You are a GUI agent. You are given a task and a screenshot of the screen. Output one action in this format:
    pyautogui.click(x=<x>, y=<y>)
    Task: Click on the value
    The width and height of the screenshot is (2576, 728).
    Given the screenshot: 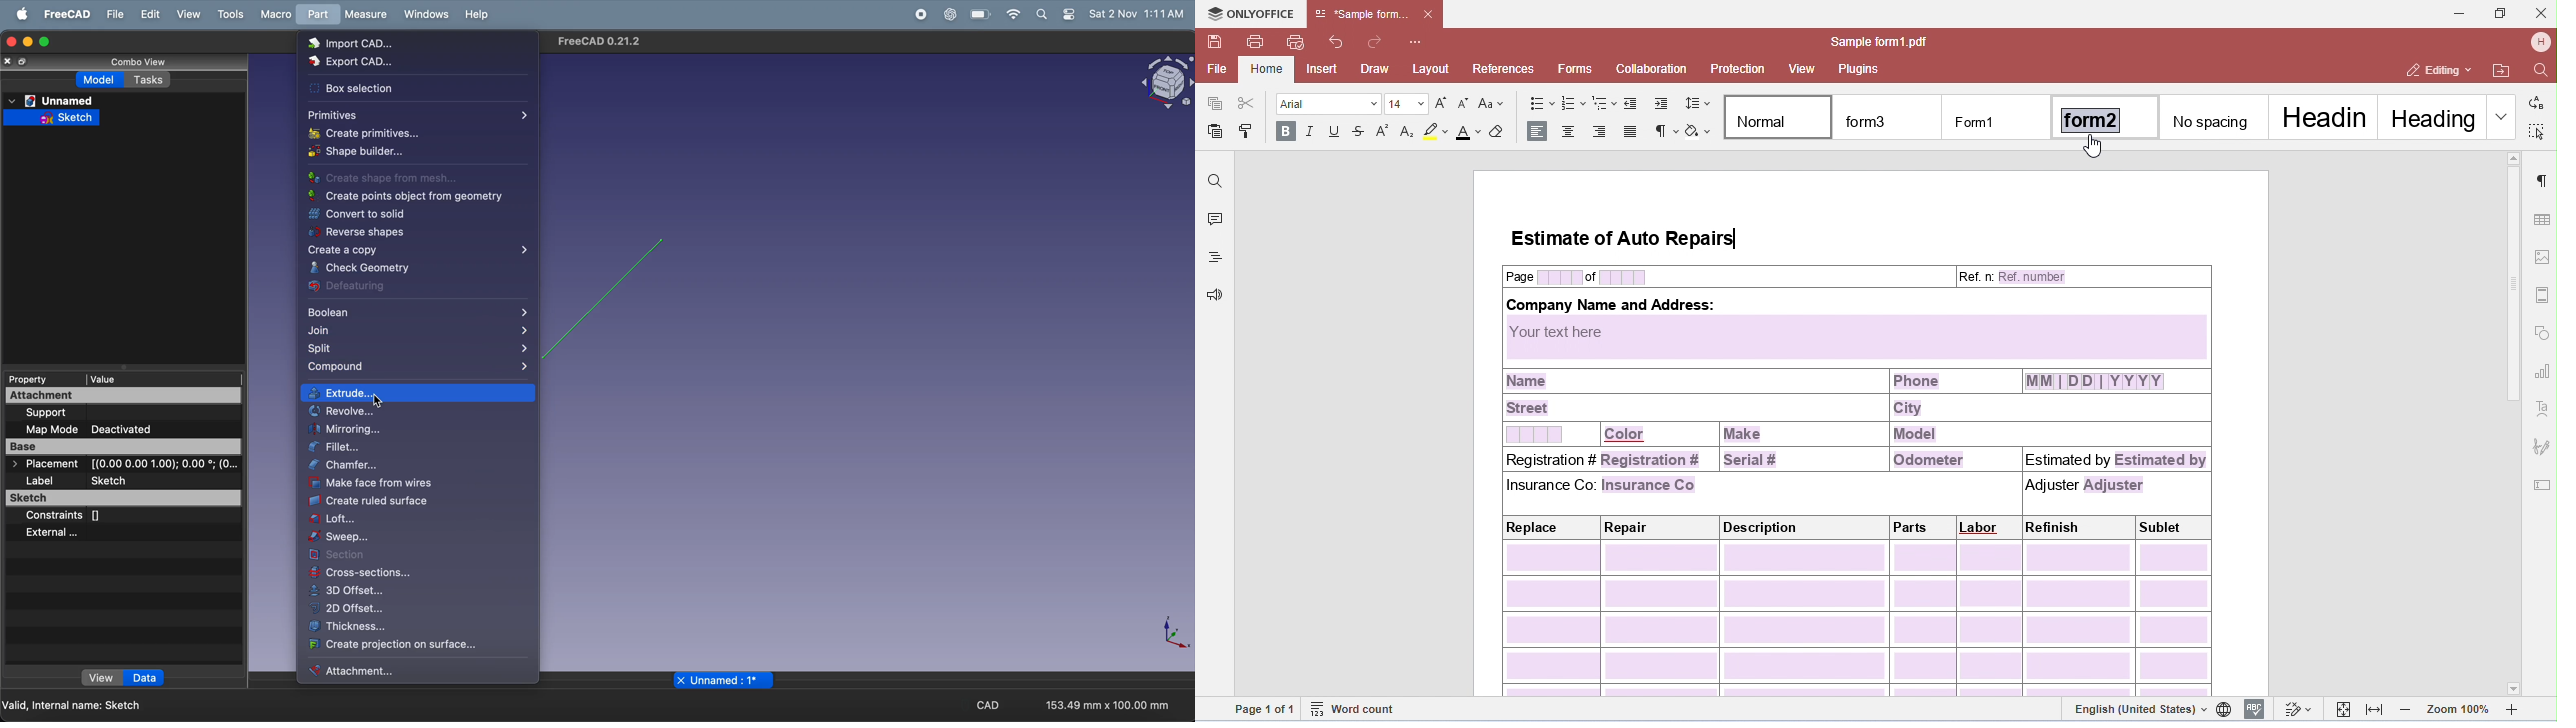 What is the action you would take?
    pyautogui.click(x=164, y=379)
    